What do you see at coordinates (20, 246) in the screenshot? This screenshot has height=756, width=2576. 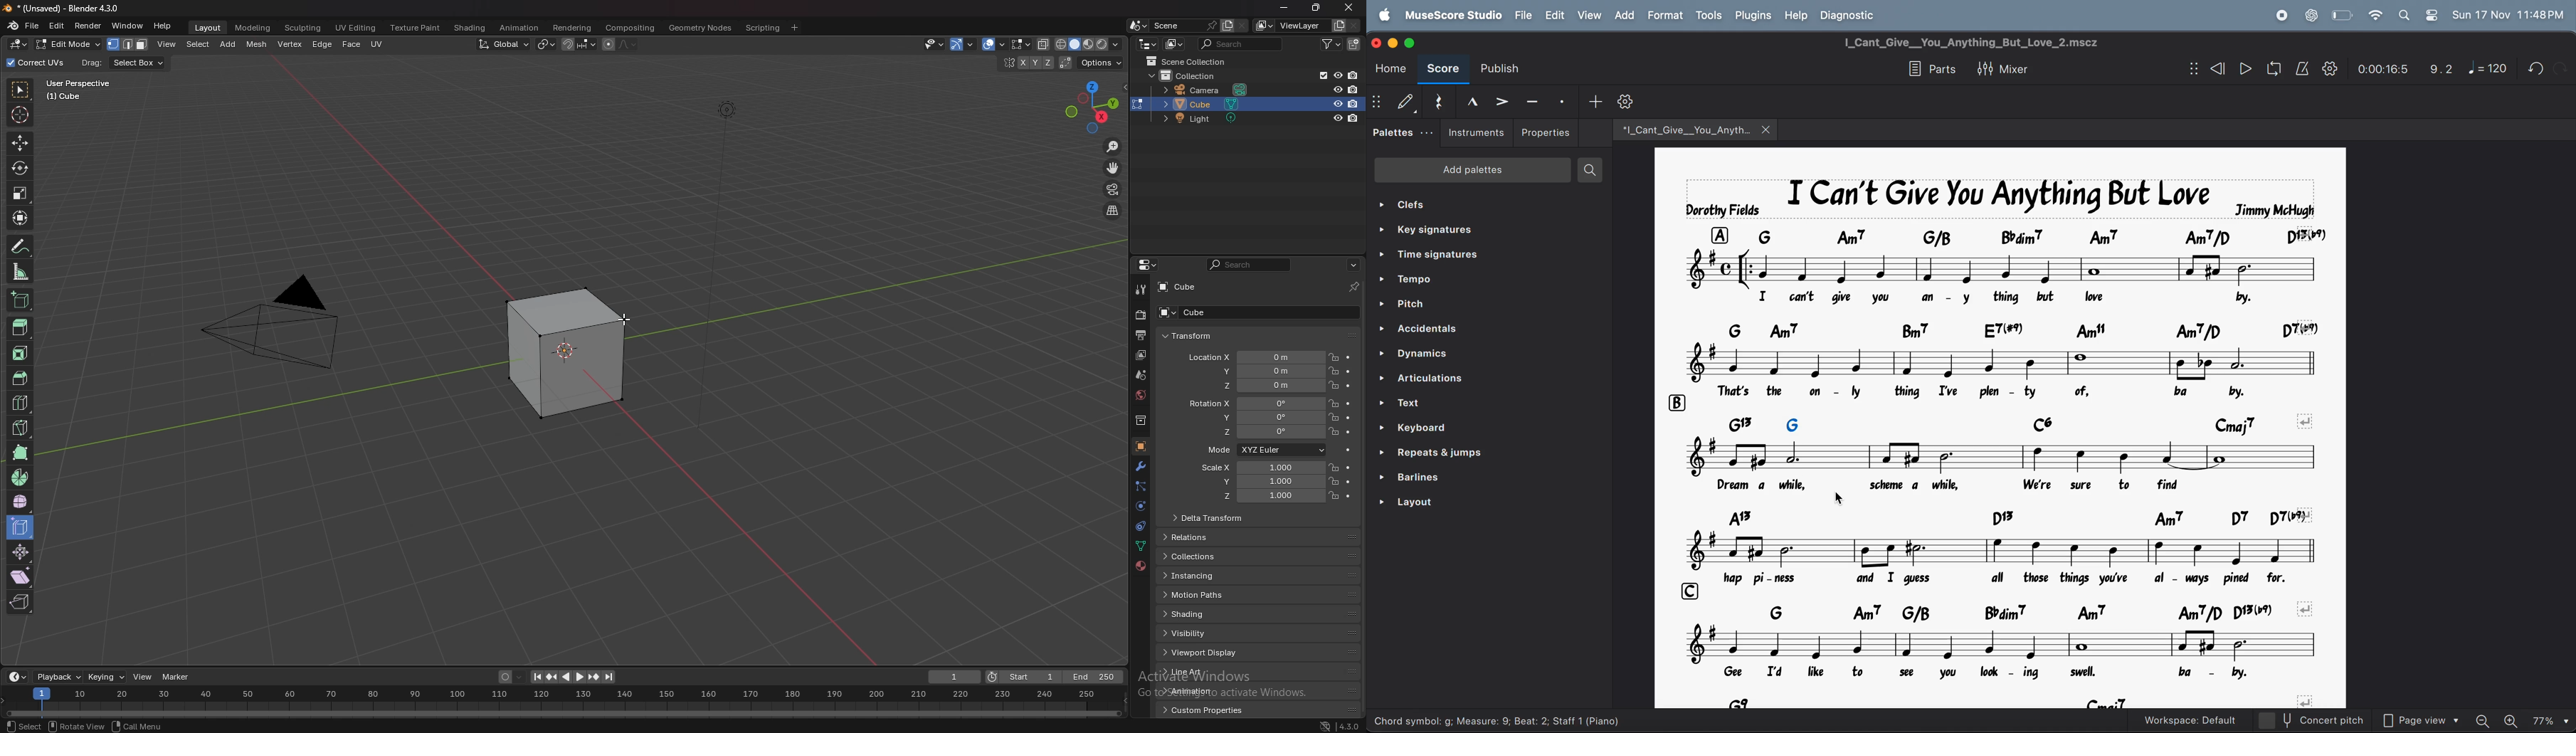 I see `annotate` at bounding box center [20, 246].